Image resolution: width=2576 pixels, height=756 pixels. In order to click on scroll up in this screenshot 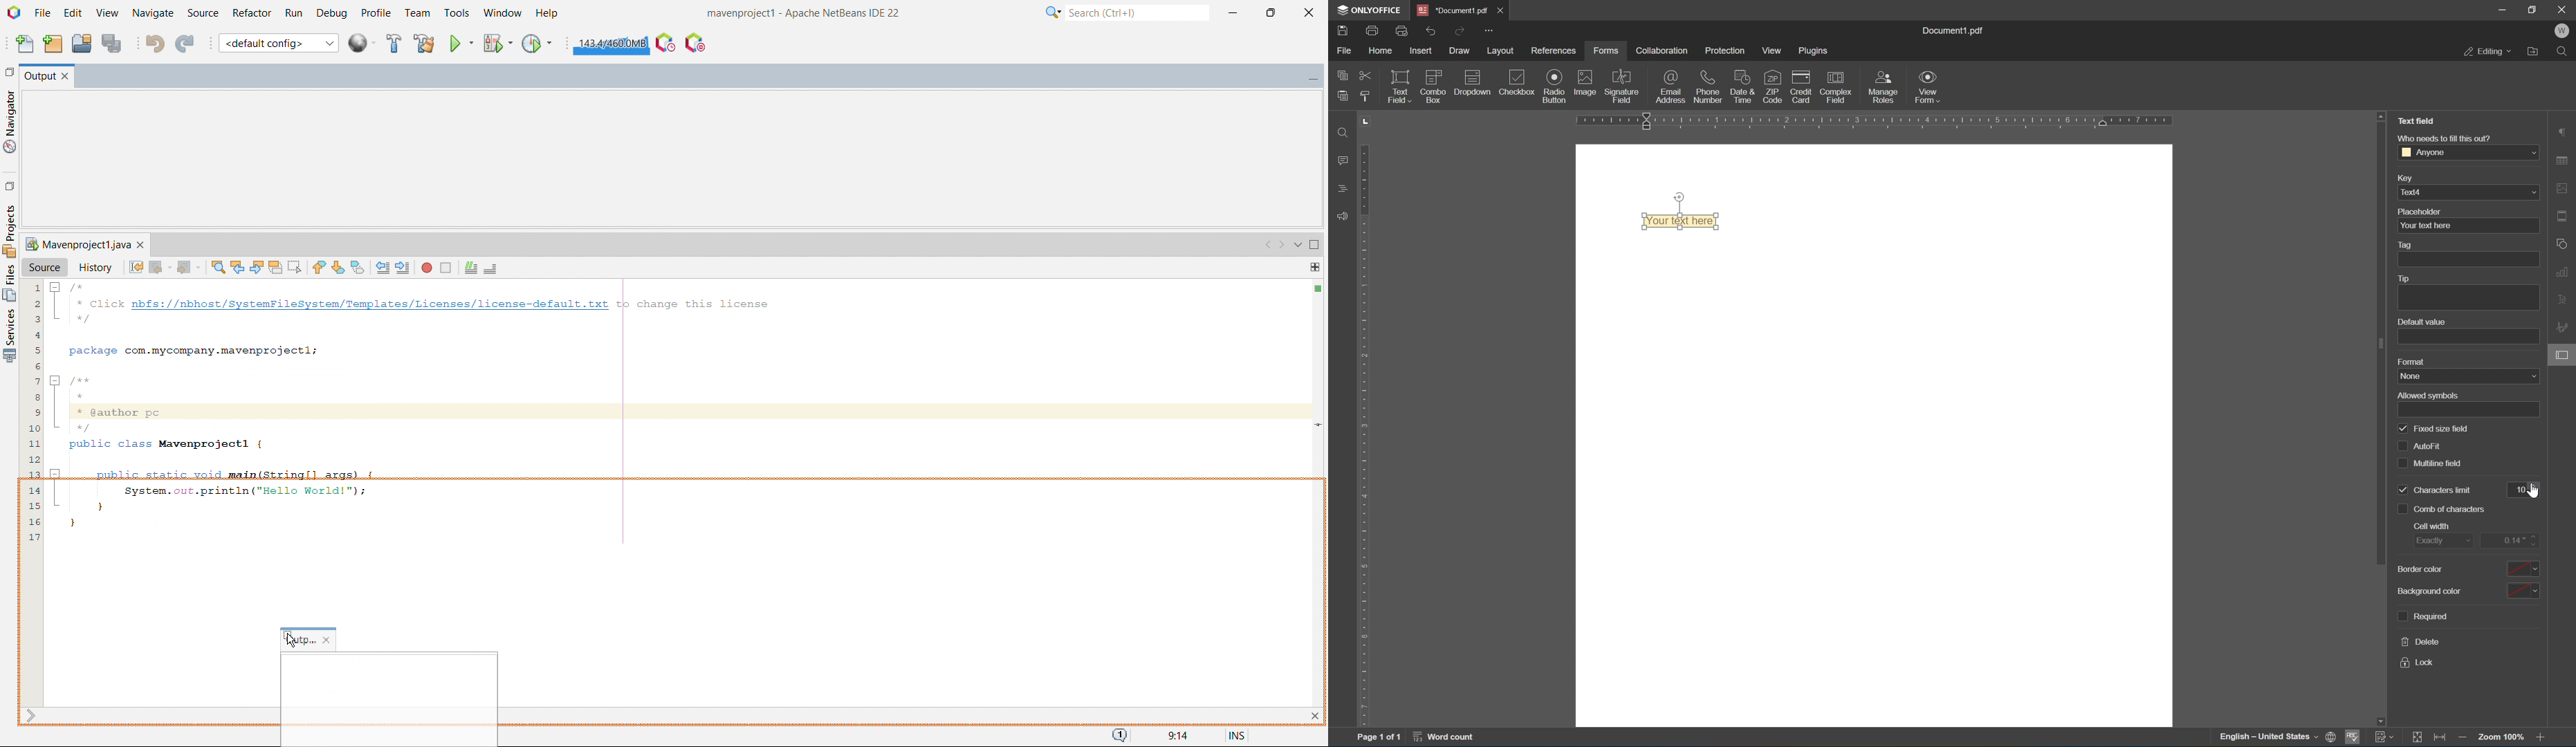, I will do `click(2384, 116)`.